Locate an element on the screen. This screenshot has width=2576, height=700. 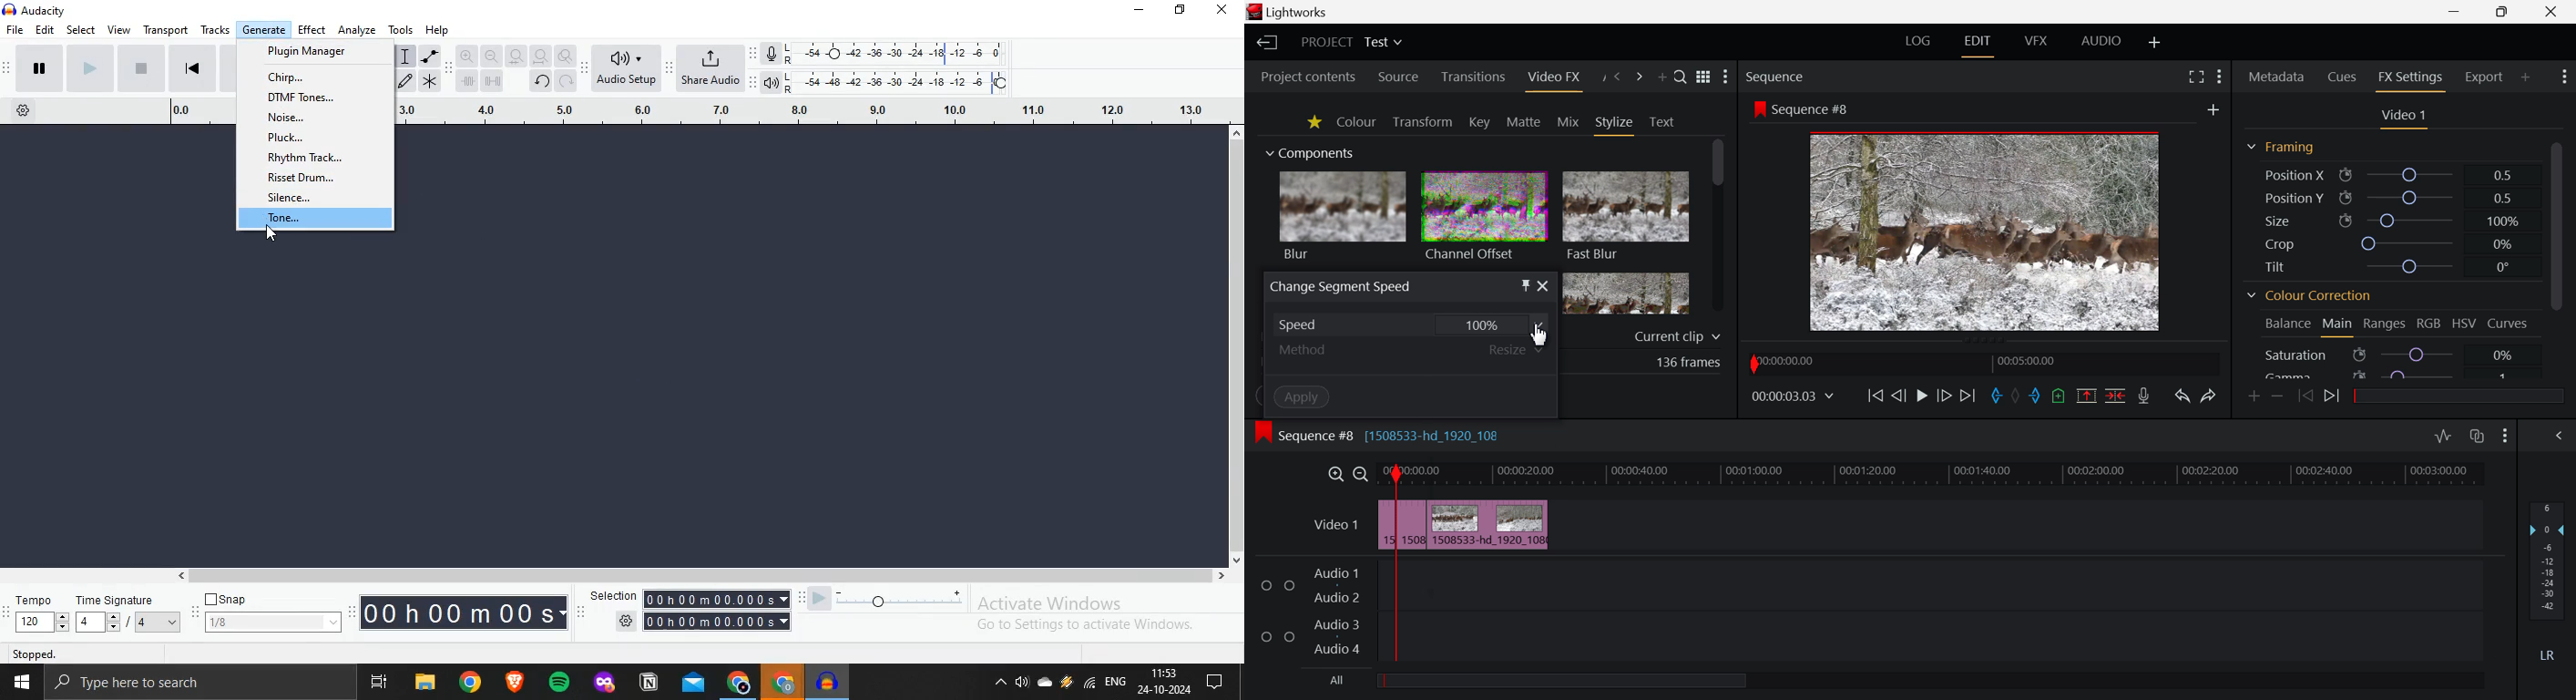
Tools is located at coordinates (402, 28).